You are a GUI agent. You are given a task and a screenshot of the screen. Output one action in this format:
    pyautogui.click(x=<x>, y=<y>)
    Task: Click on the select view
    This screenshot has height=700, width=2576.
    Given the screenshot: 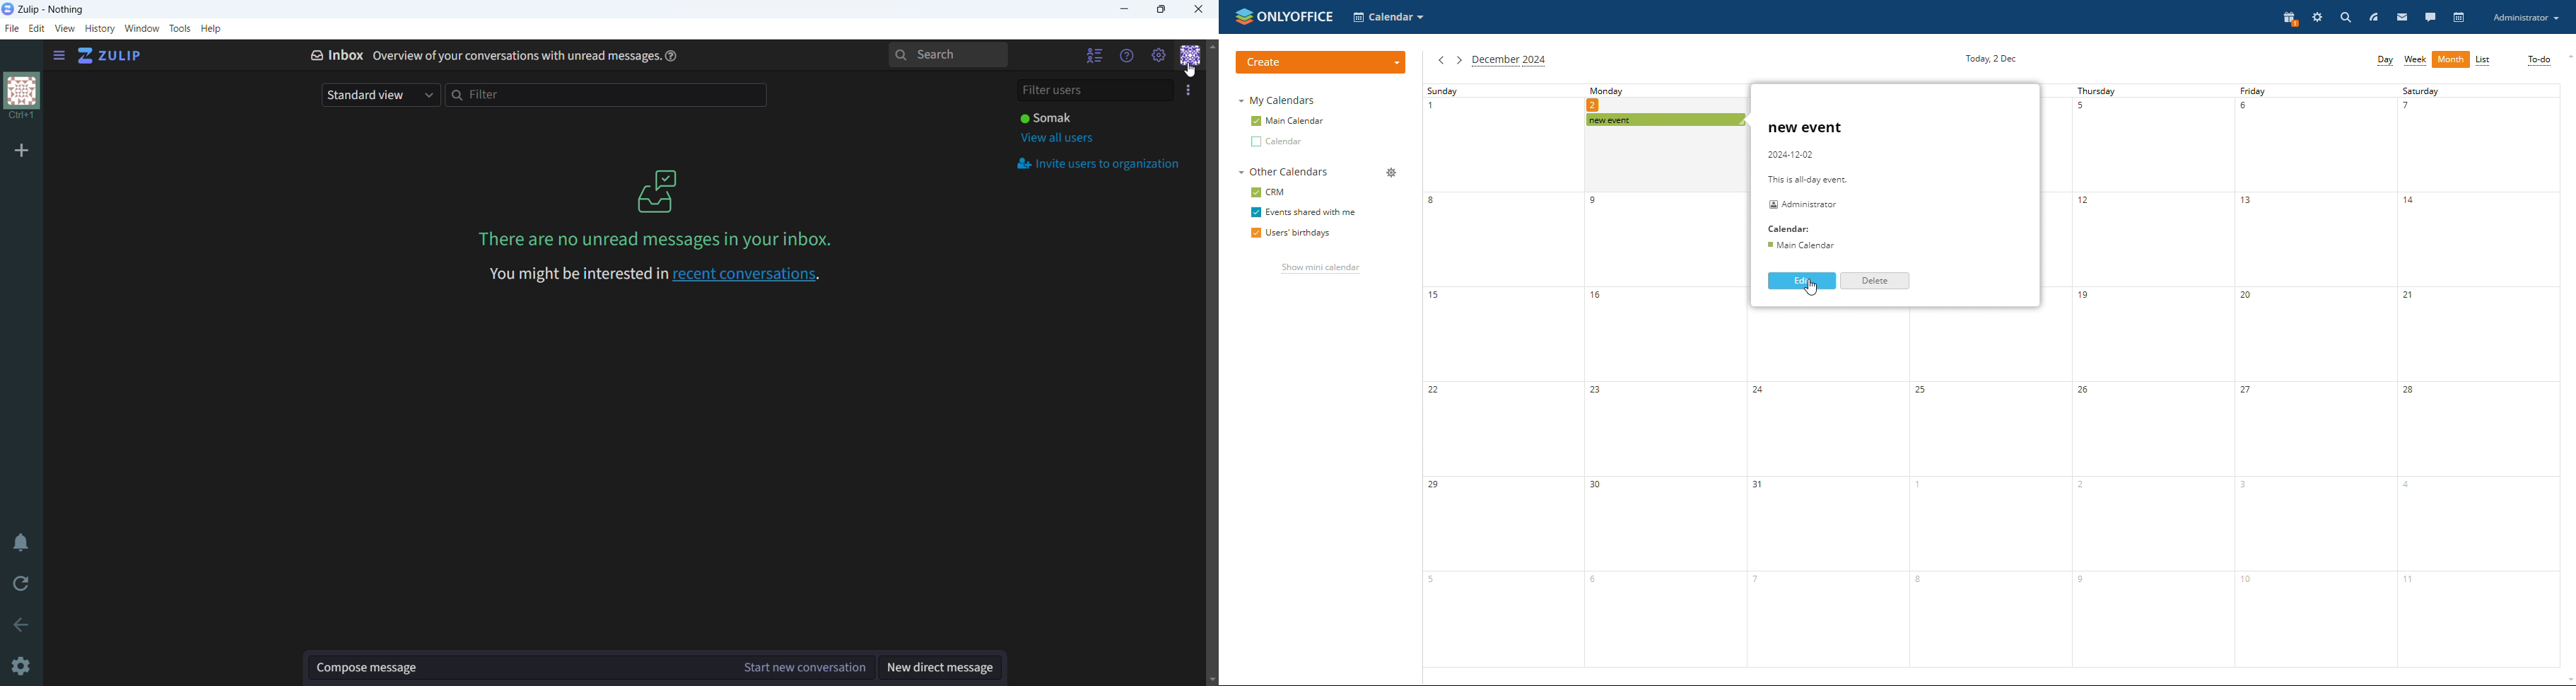 What is the action you would take?
    pyautogui.click(x=380, y=95)
    